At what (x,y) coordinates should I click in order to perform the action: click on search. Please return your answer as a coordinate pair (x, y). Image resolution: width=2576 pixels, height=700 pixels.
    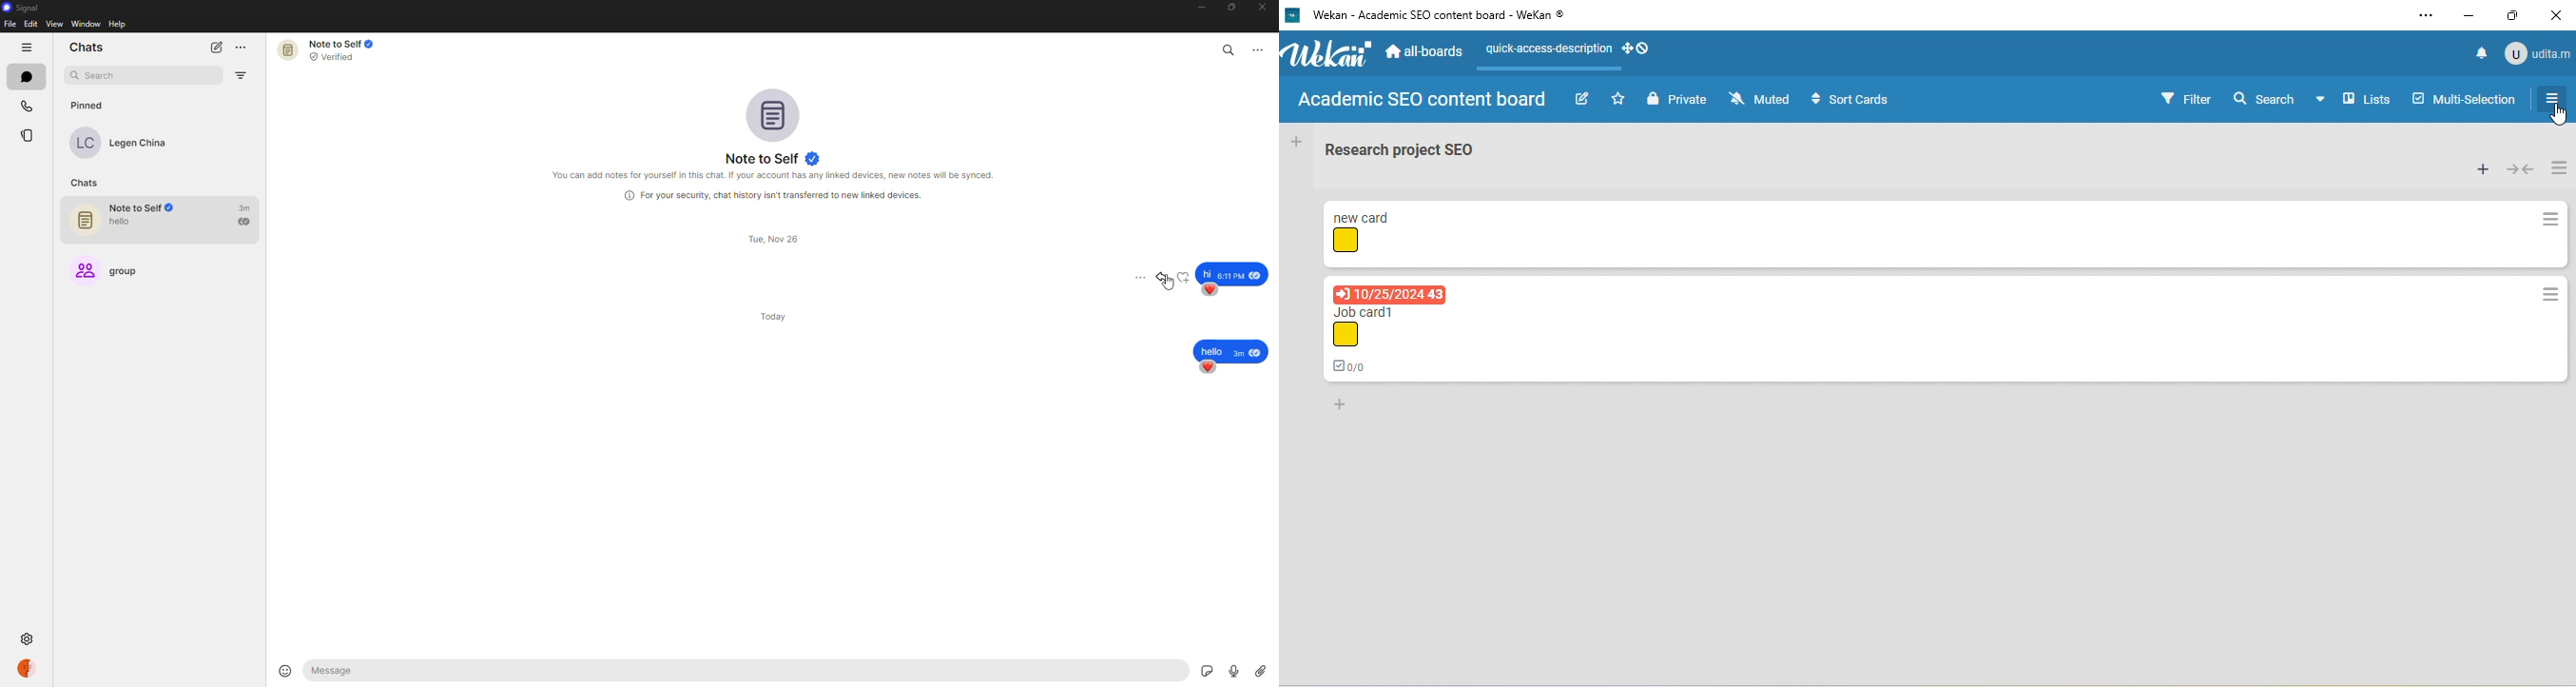
    Looking at the image, I should click on (2279, 102).